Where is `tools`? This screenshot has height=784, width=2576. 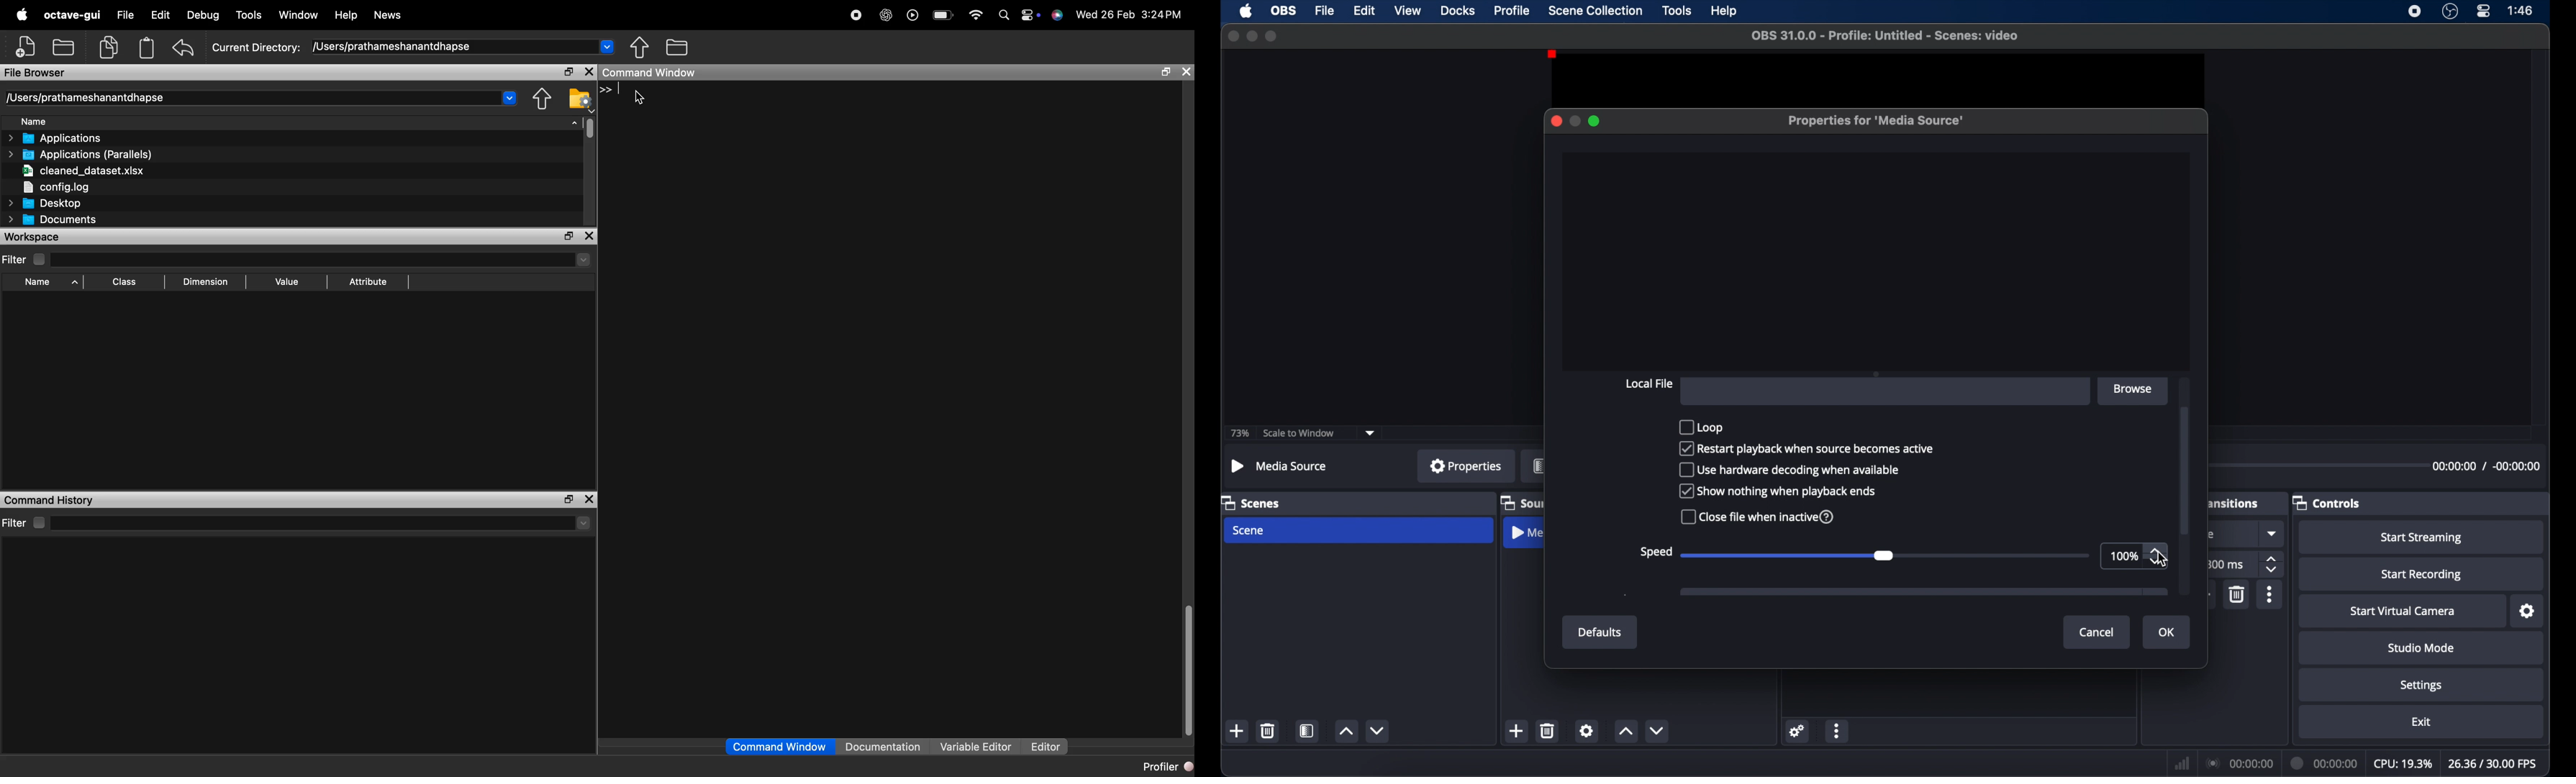
tools is located at coordinates (1678, 9).